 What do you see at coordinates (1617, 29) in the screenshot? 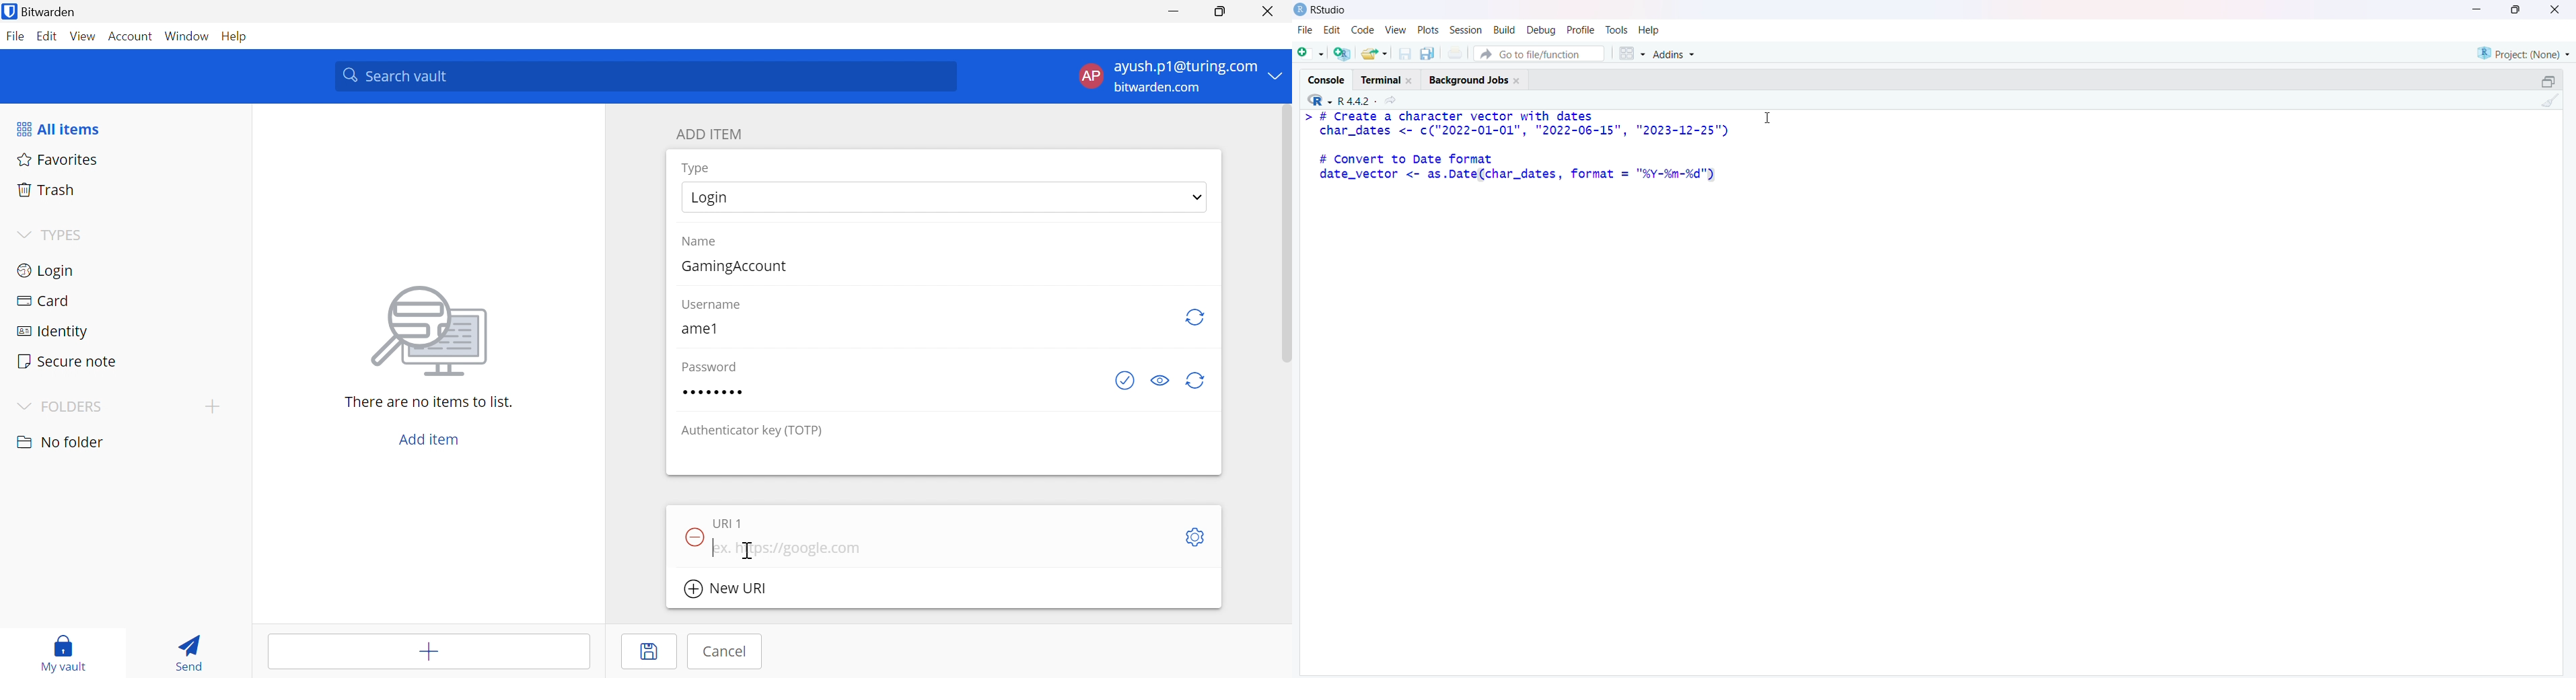
I see `Tools` at bounding box center [1617, 29].